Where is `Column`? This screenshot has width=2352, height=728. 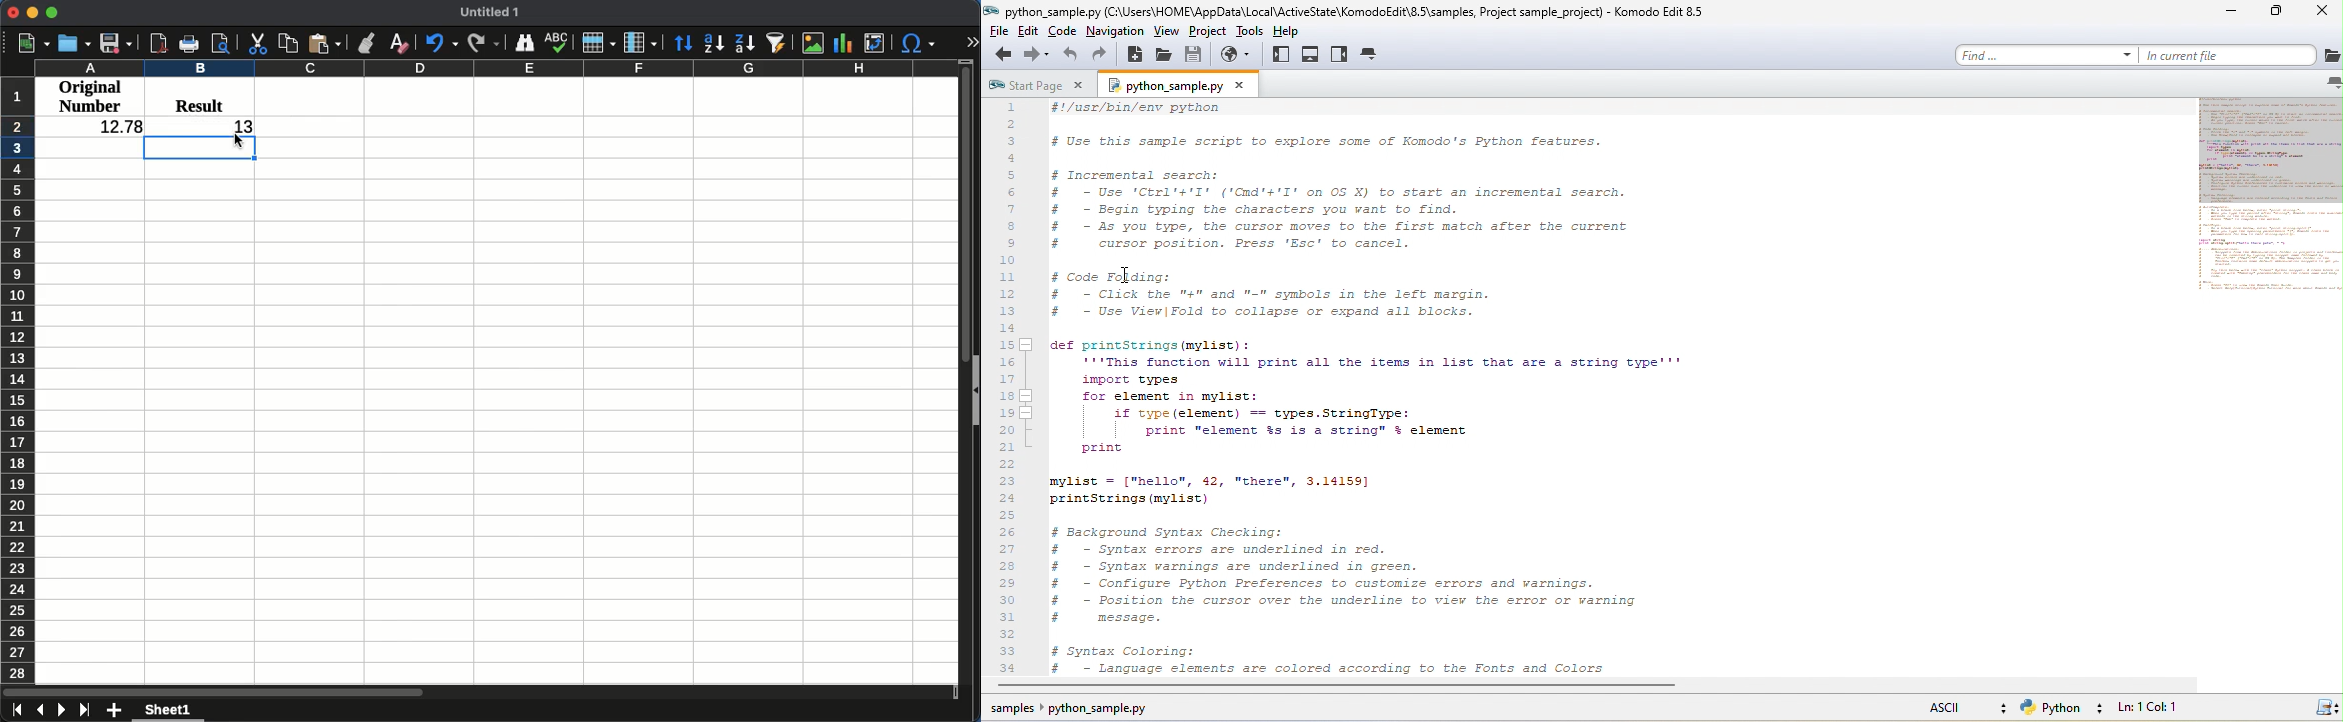 Column is located at coordinates (639, 43).